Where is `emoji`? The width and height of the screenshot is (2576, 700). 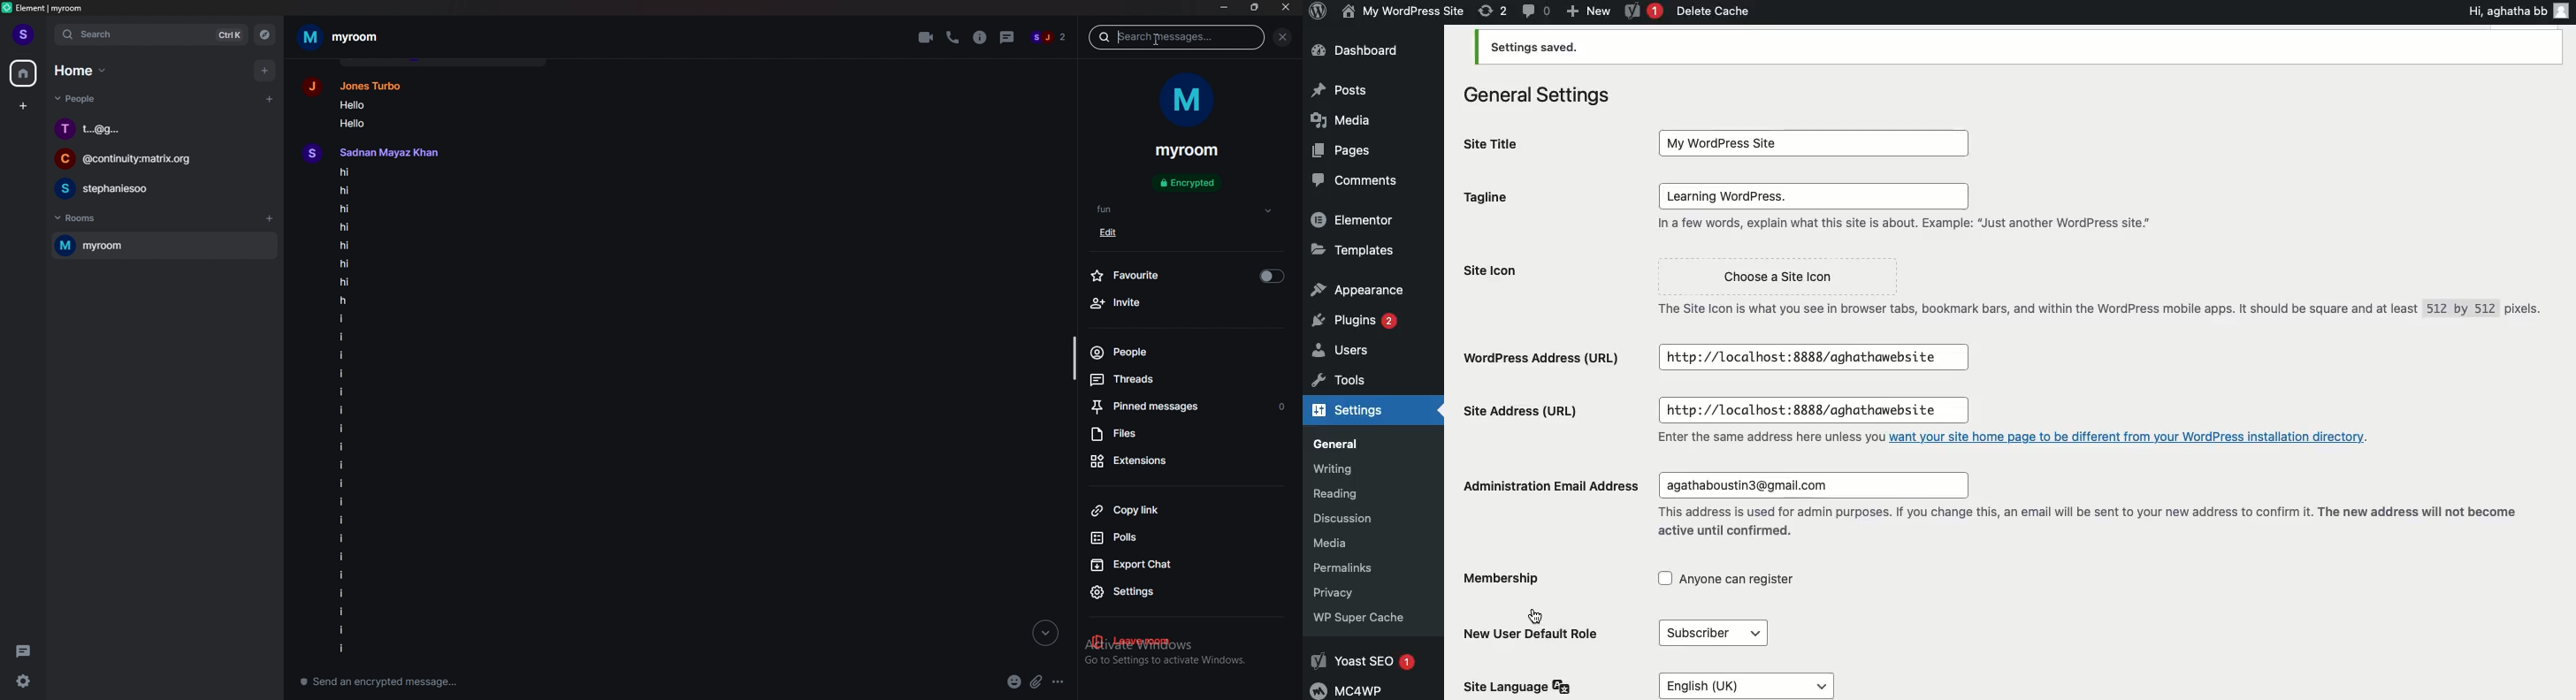 emoji is located at coordinates (1016, 682).